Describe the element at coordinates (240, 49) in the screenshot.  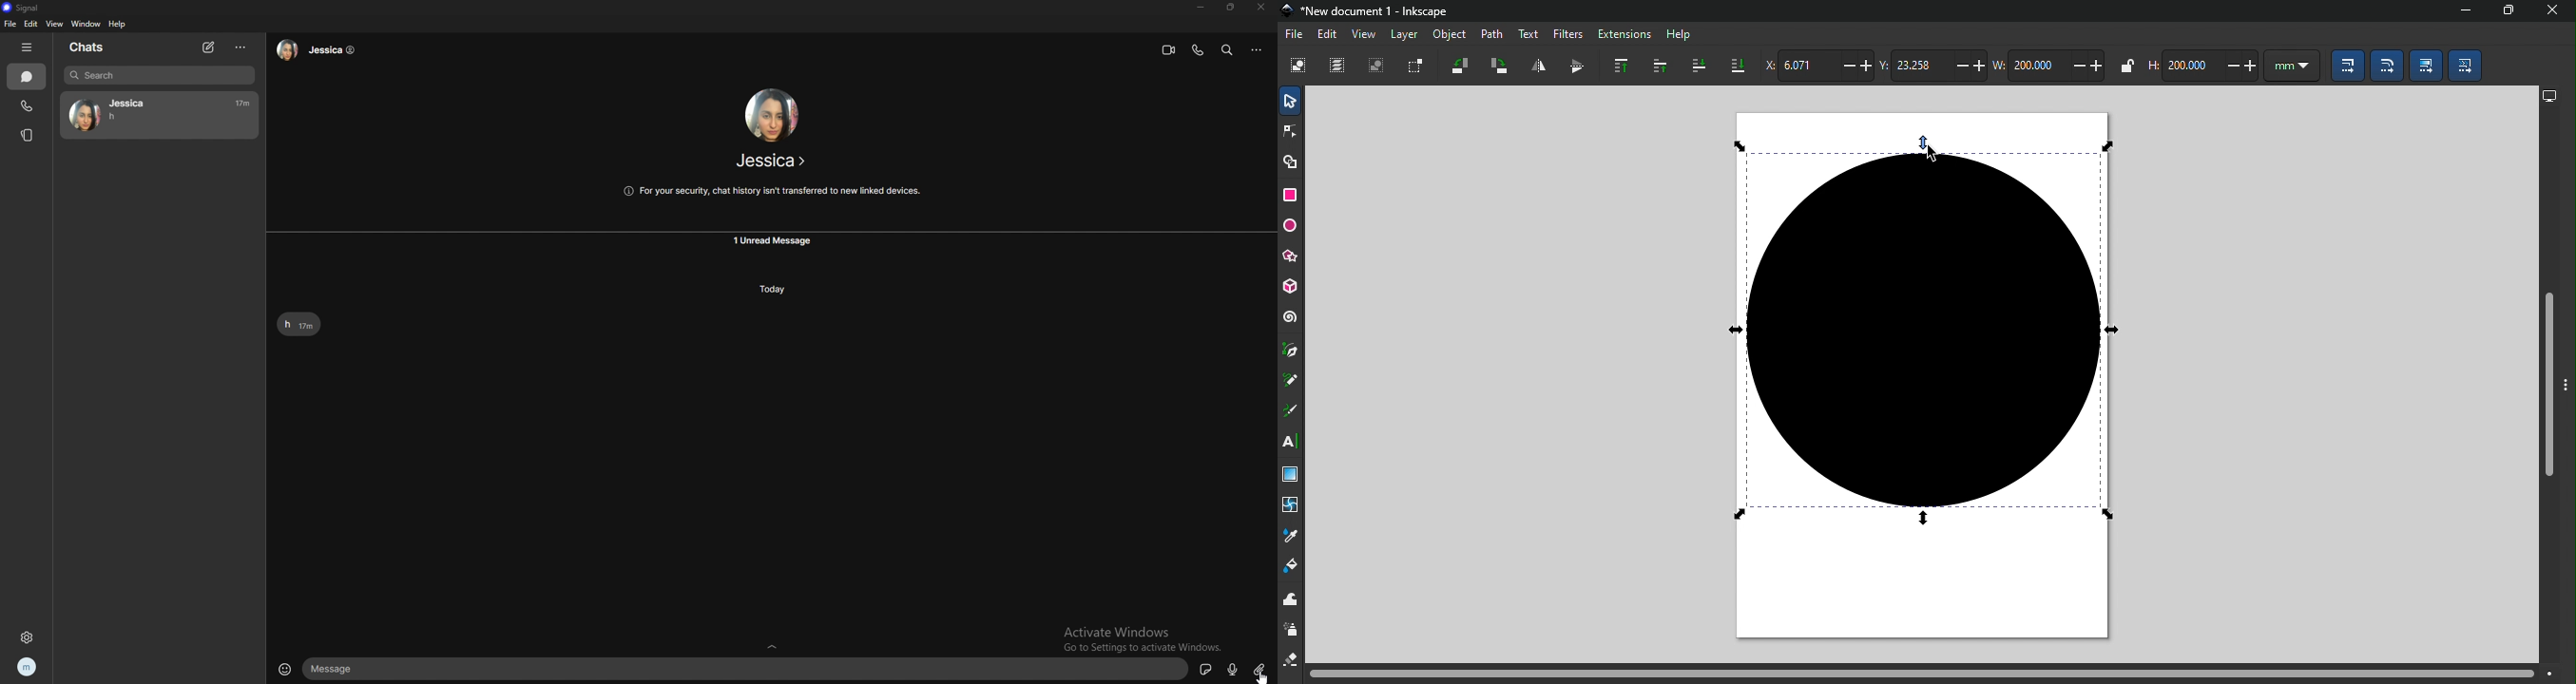
I see `options` at that location.